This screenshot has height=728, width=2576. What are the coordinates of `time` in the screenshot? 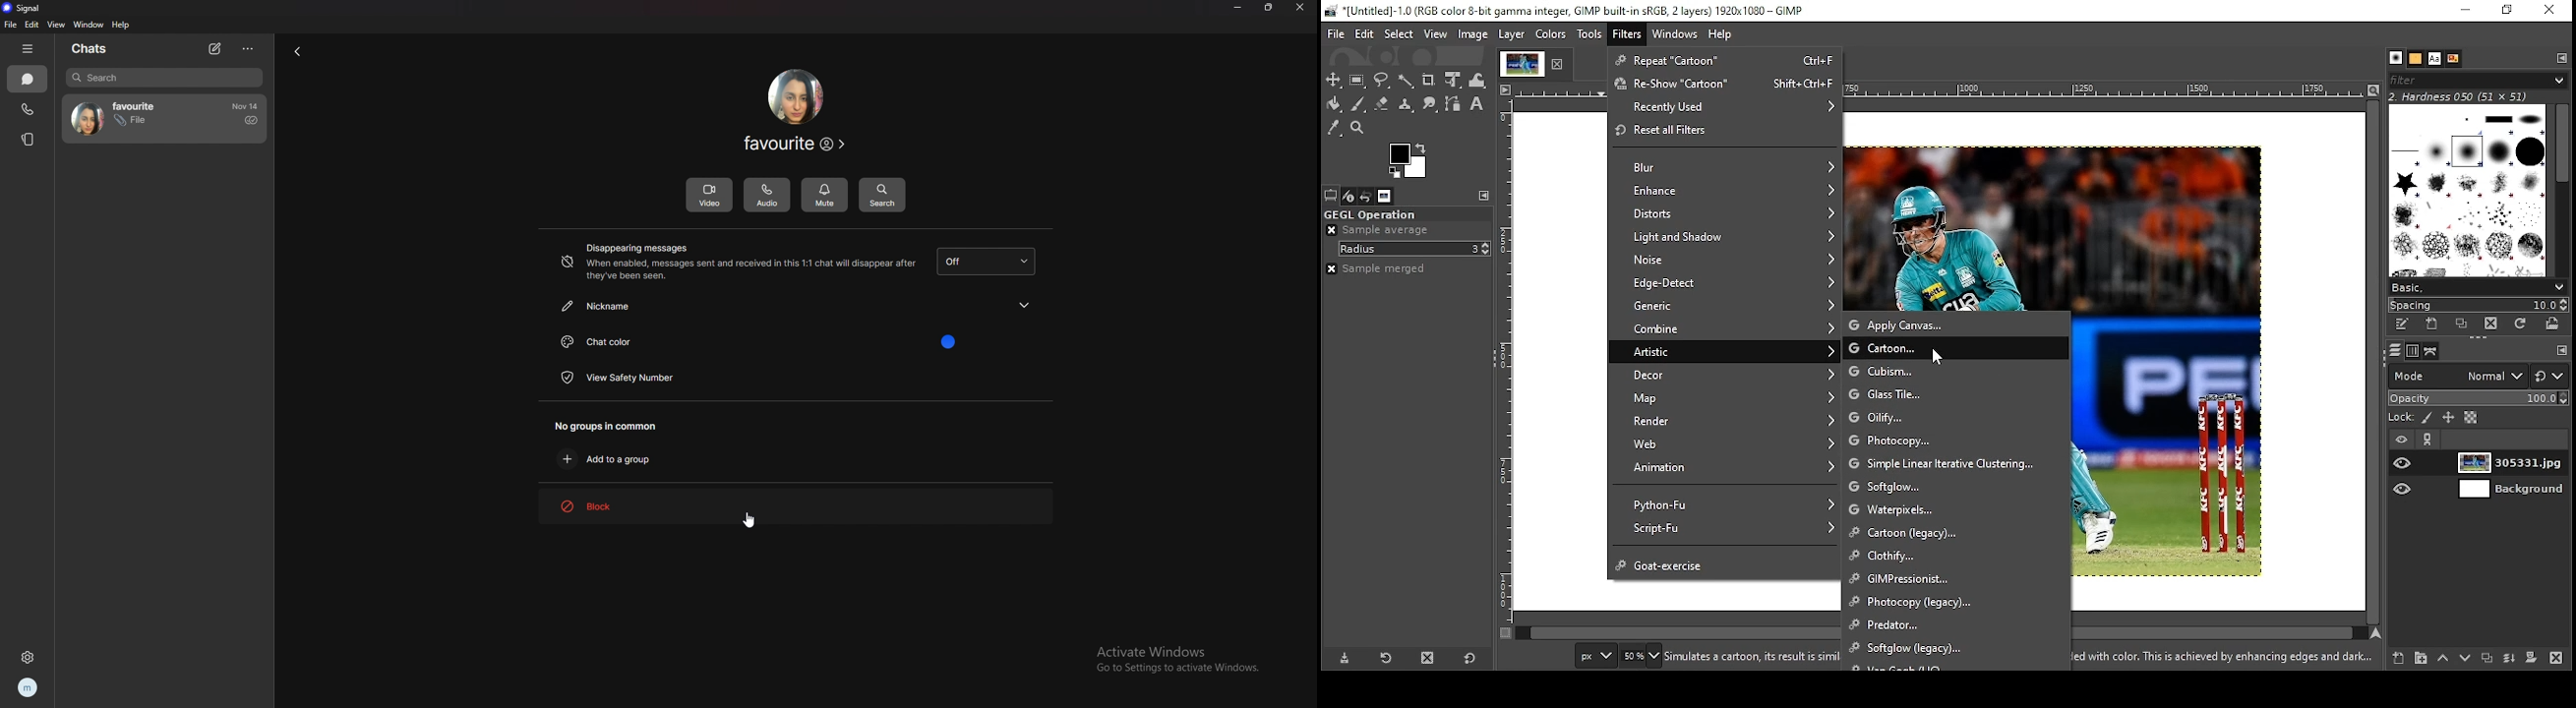 It's located at (245, 106).